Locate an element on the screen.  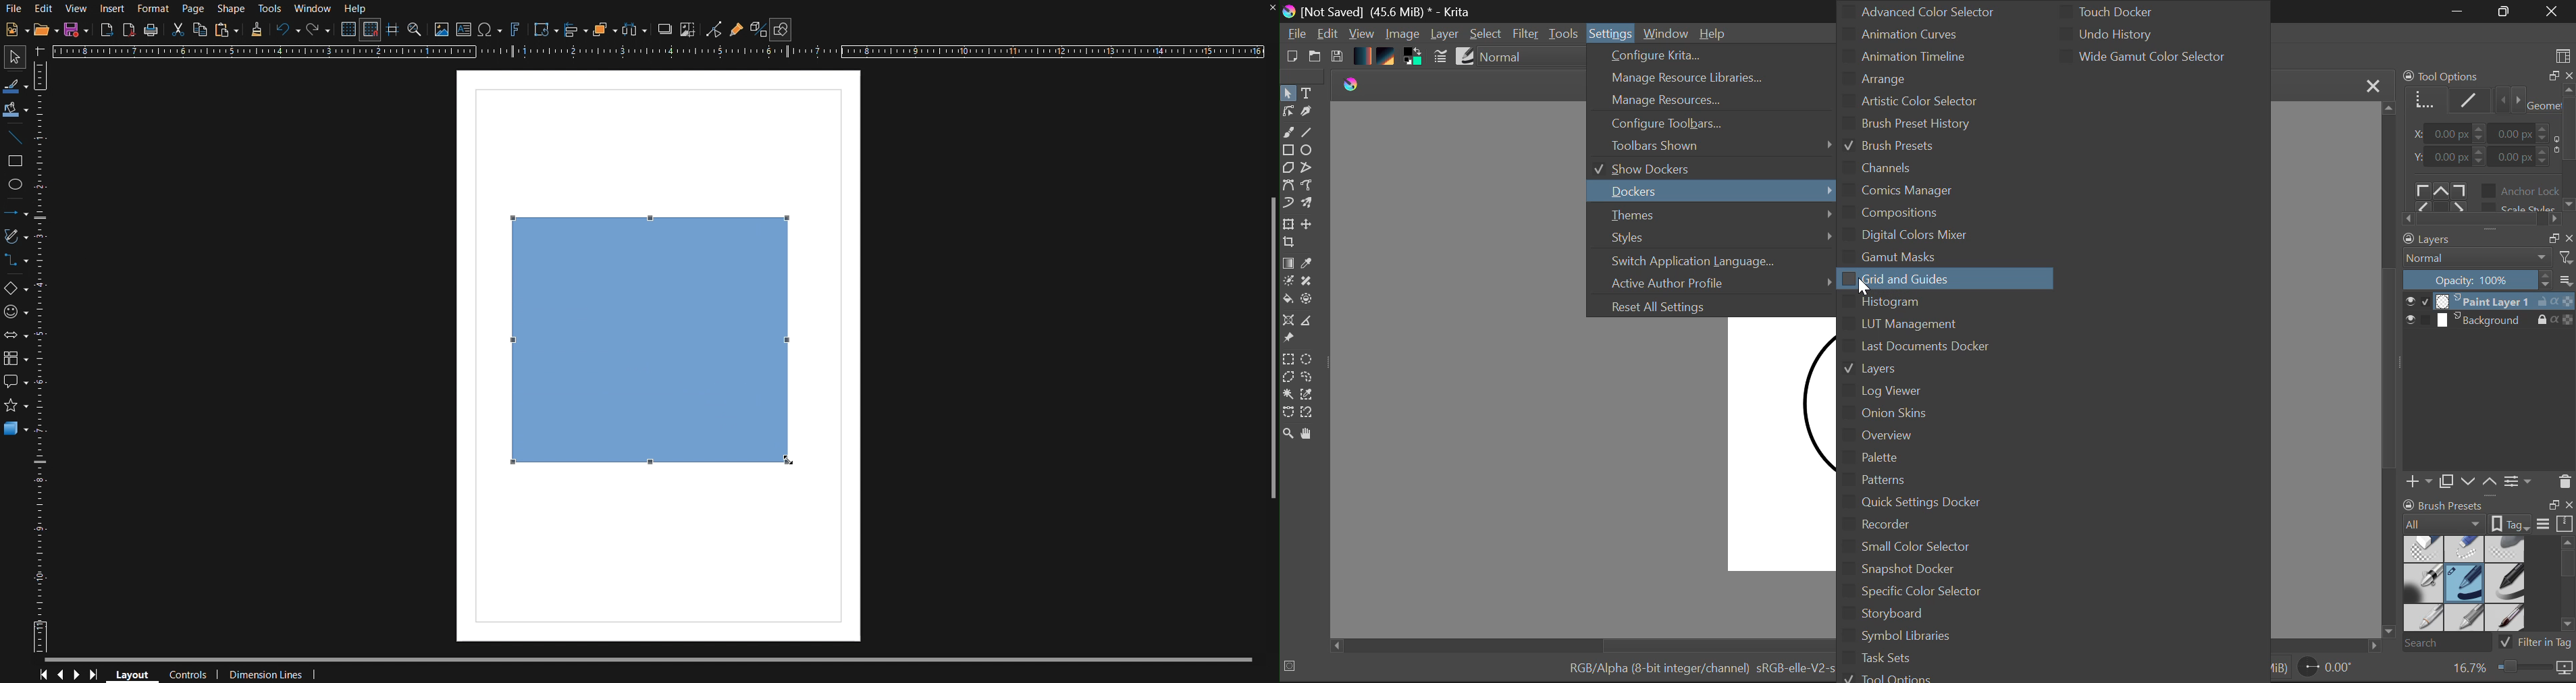
Multibrush Tool is located at coordinates (1312, 206).